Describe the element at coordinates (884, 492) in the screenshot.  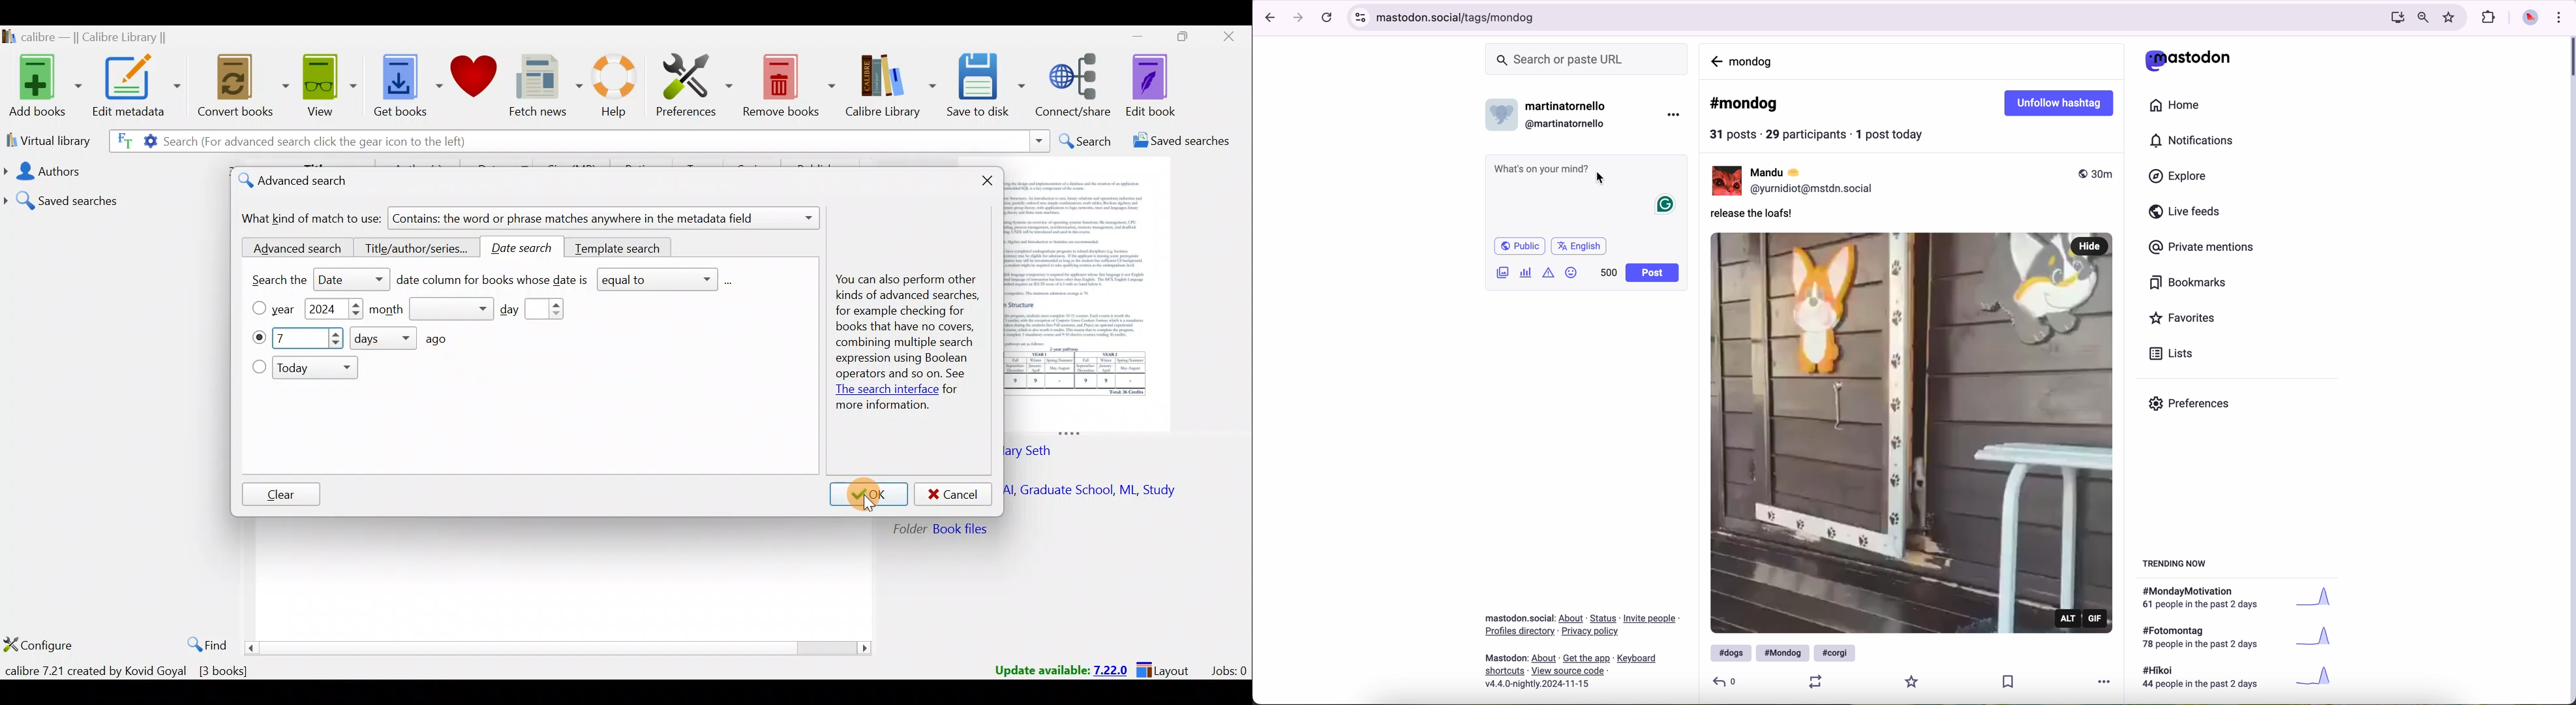
I see `Cursor` at that location.